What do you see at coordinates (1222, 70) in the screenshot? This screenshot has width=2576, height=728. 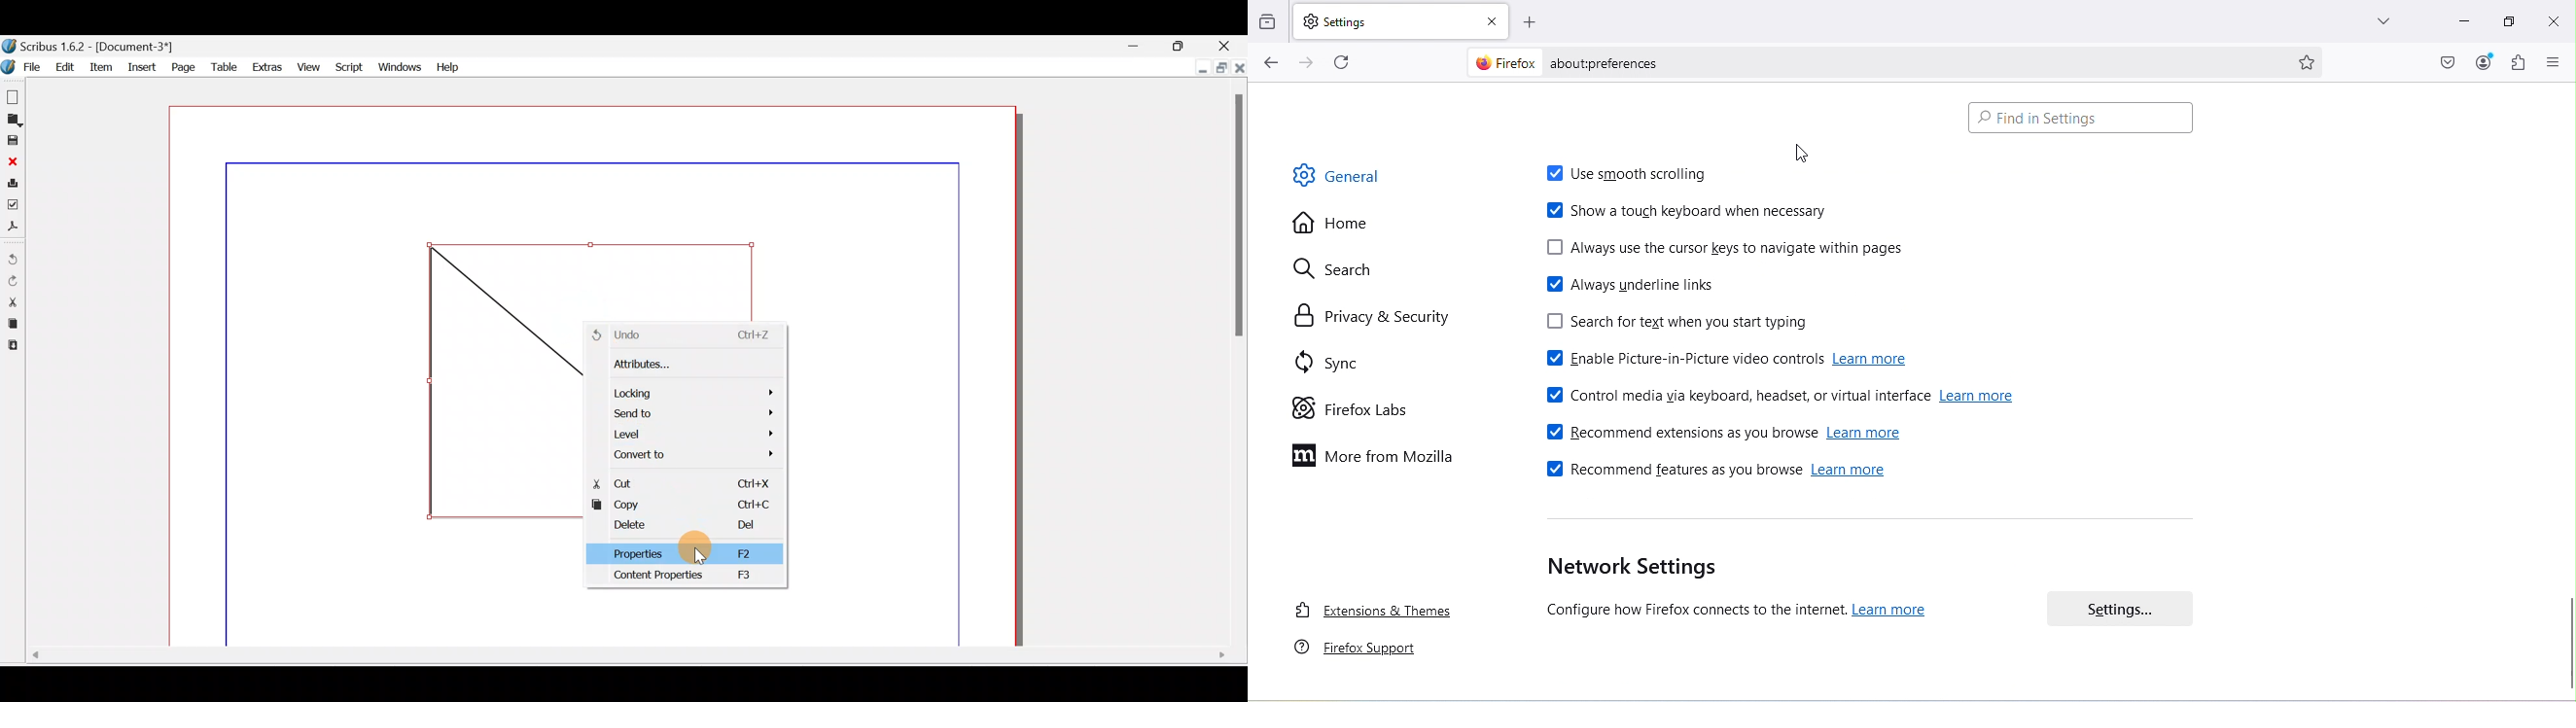 I see `Maximise` at bounding box center [1222, 70].